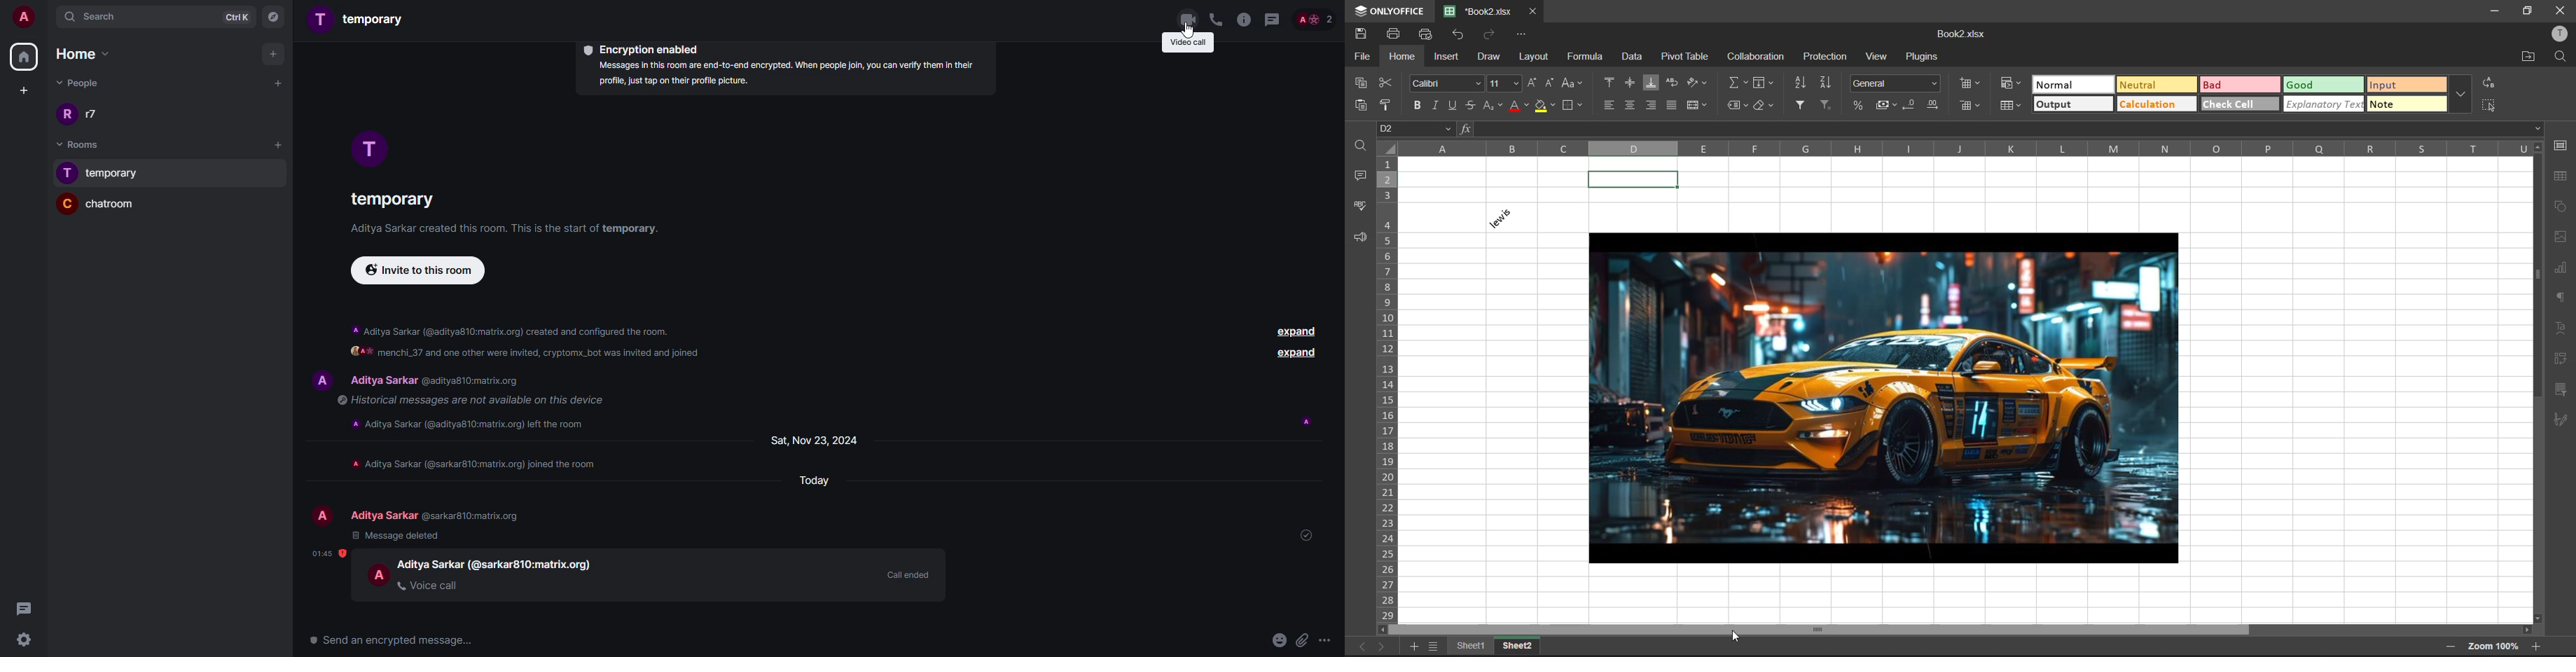  What do you see at coordinates (396, 536) in the screenshot?
I see `message deleted` at bounding box center [396, 536].